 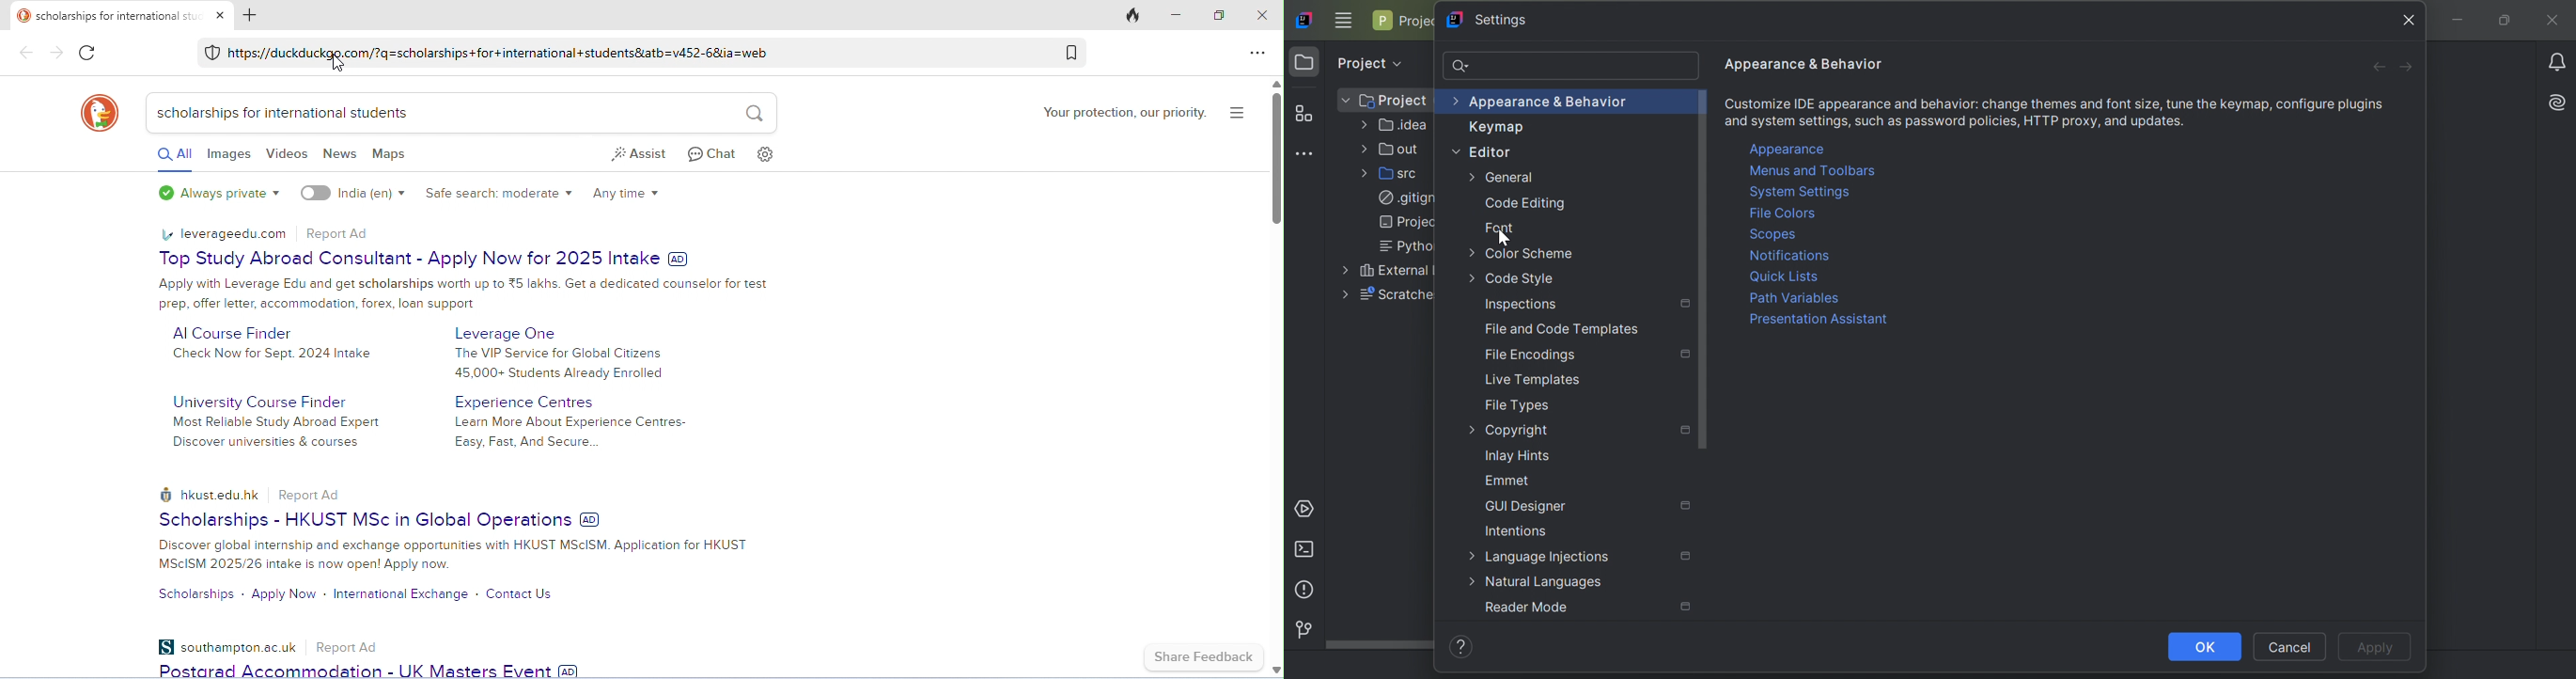 What do you see at coordinates (1385, 269) in the screenshot?
I see `External` at bounding box center [1385, 269].